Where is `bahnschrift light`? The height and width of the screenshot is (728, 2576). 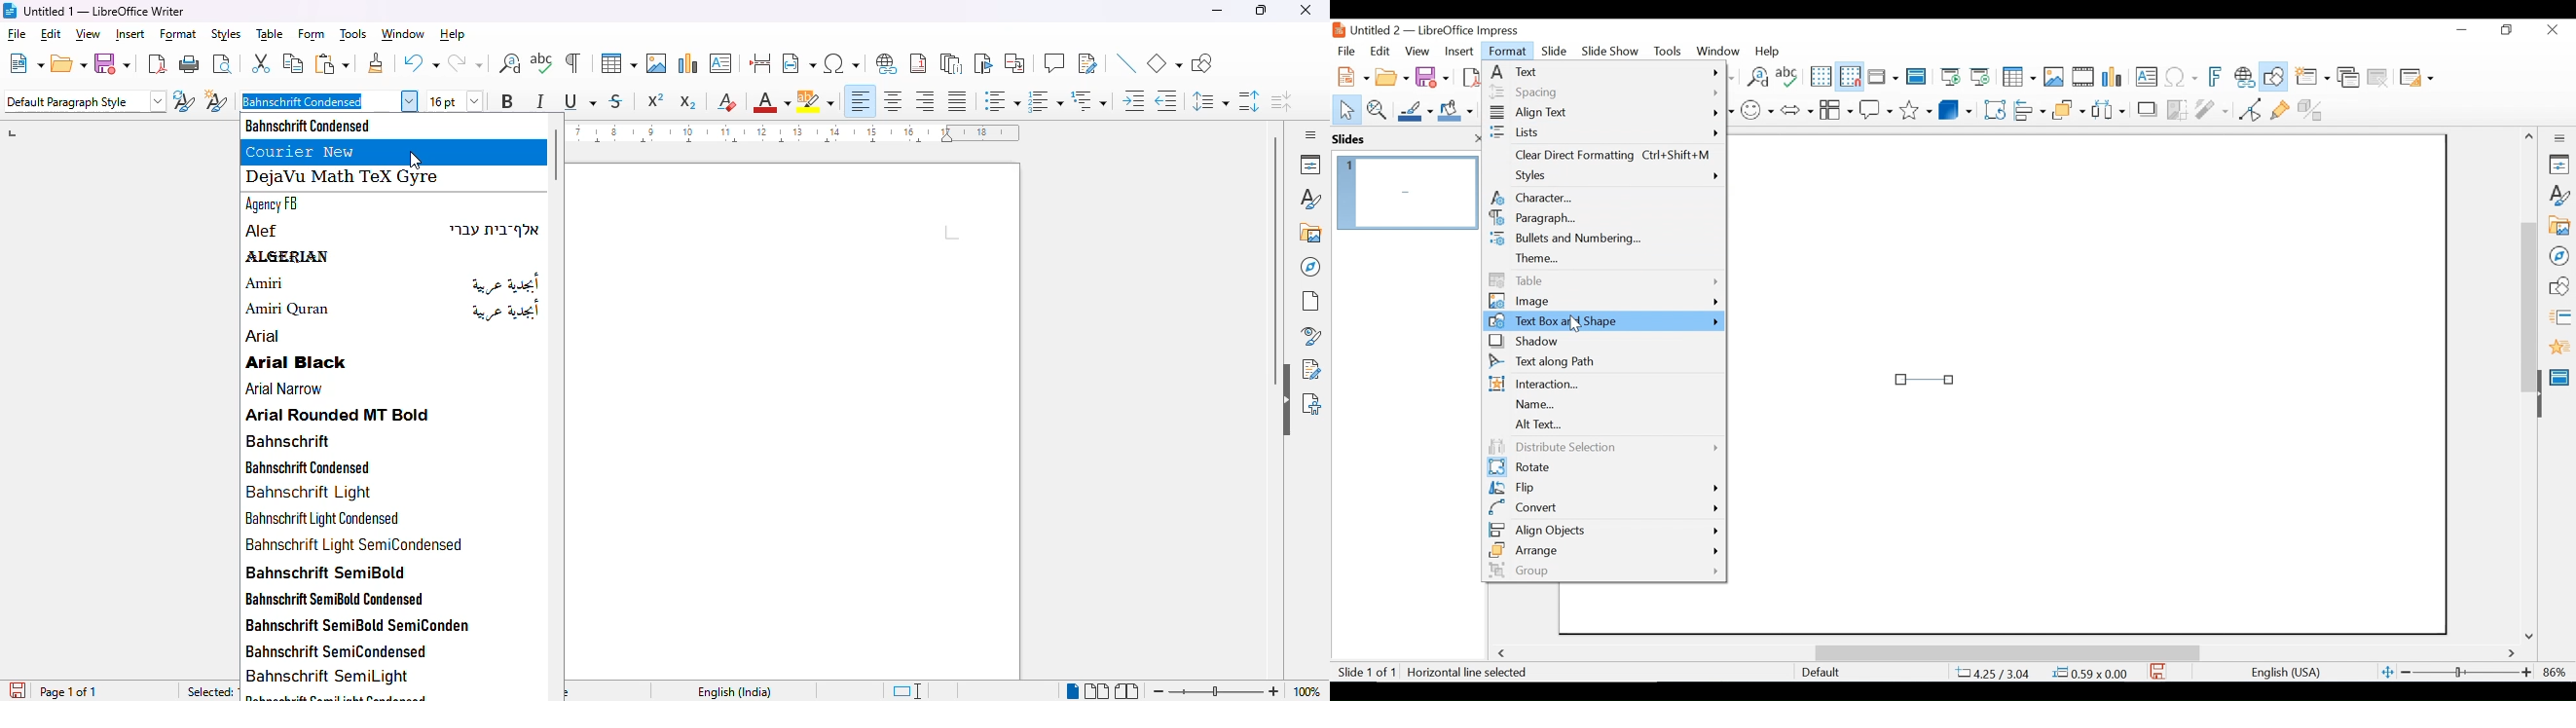 bahnschrift light is located at coordinates (310, 493).